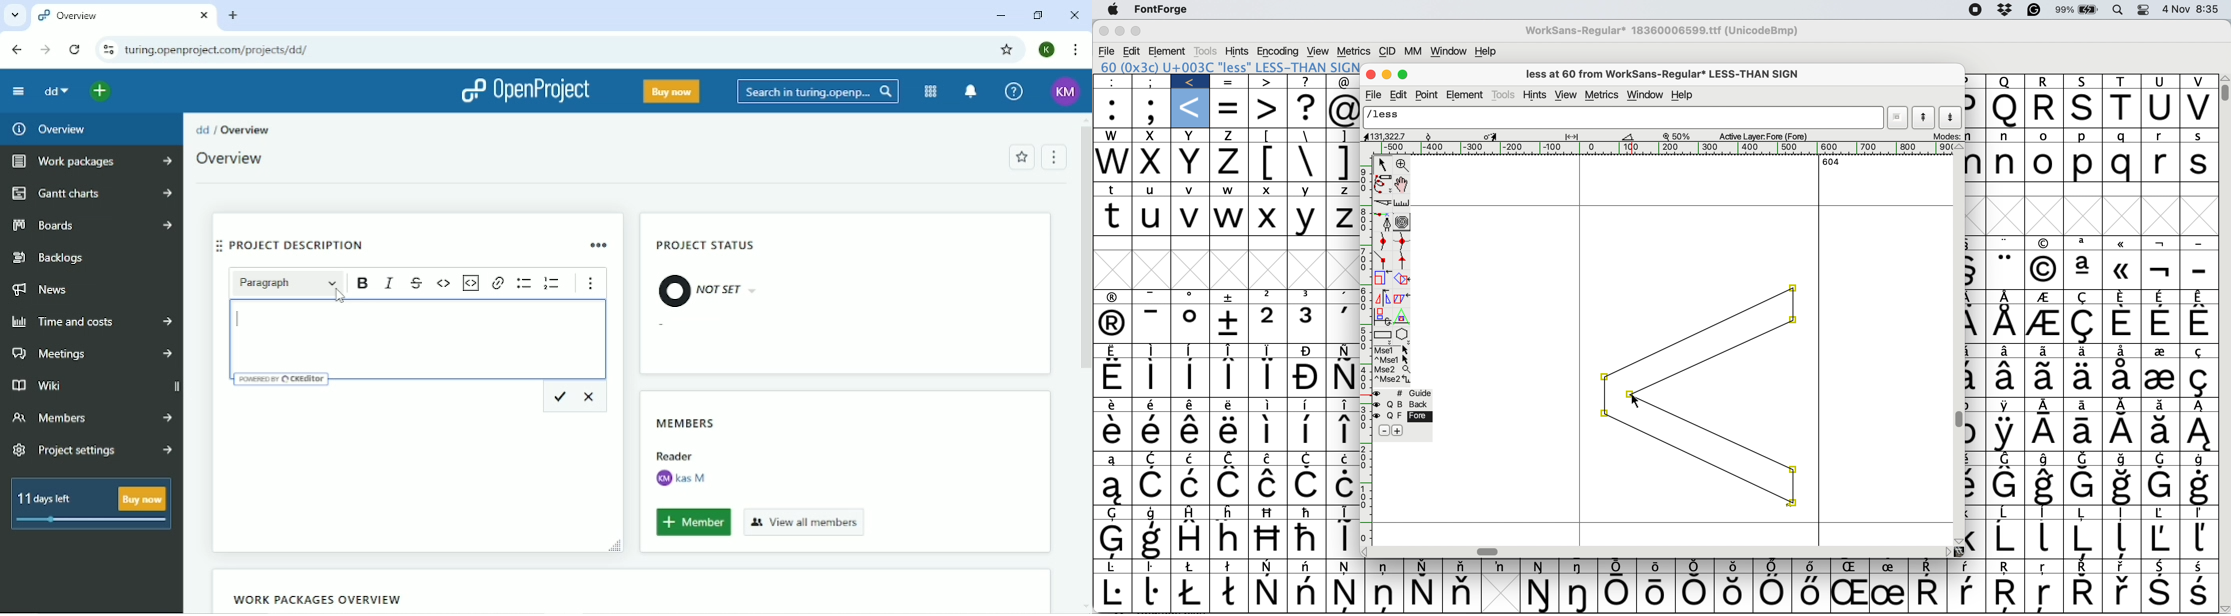 This screenshot has height=616, width=2240. I want to click on Symbol, so click(2082, 540).